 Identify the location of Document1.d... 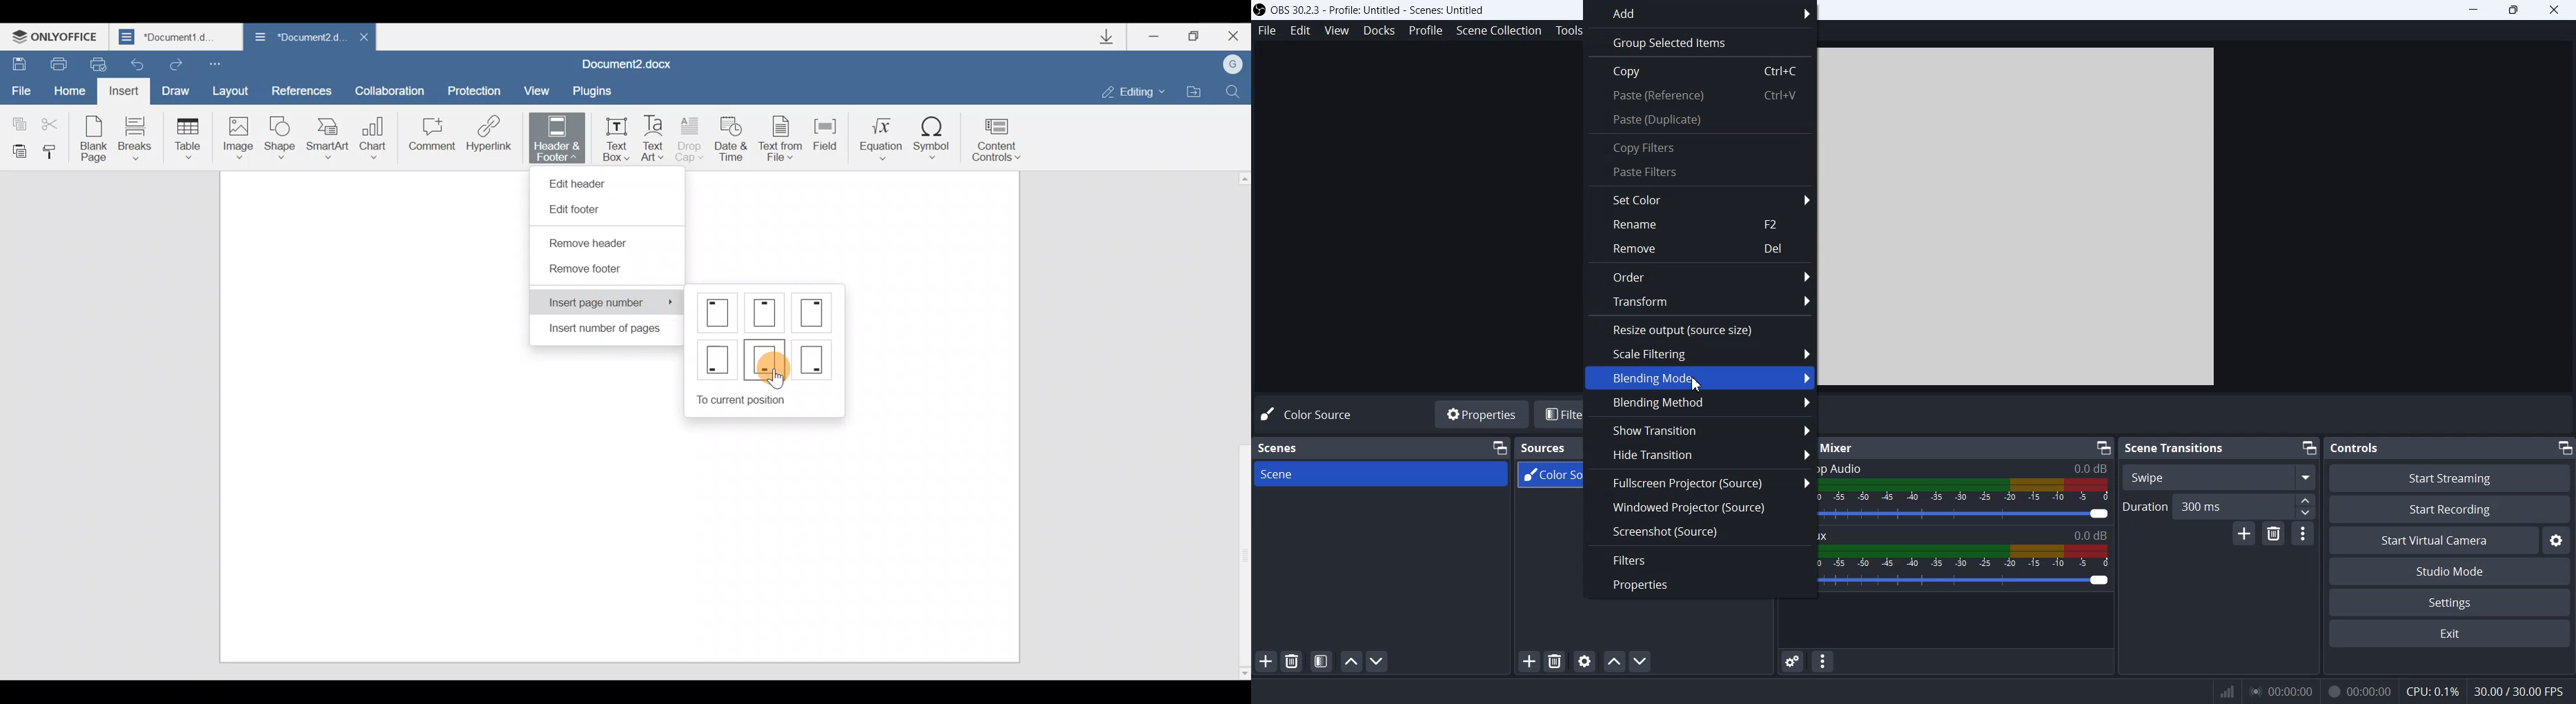
(177, 37).